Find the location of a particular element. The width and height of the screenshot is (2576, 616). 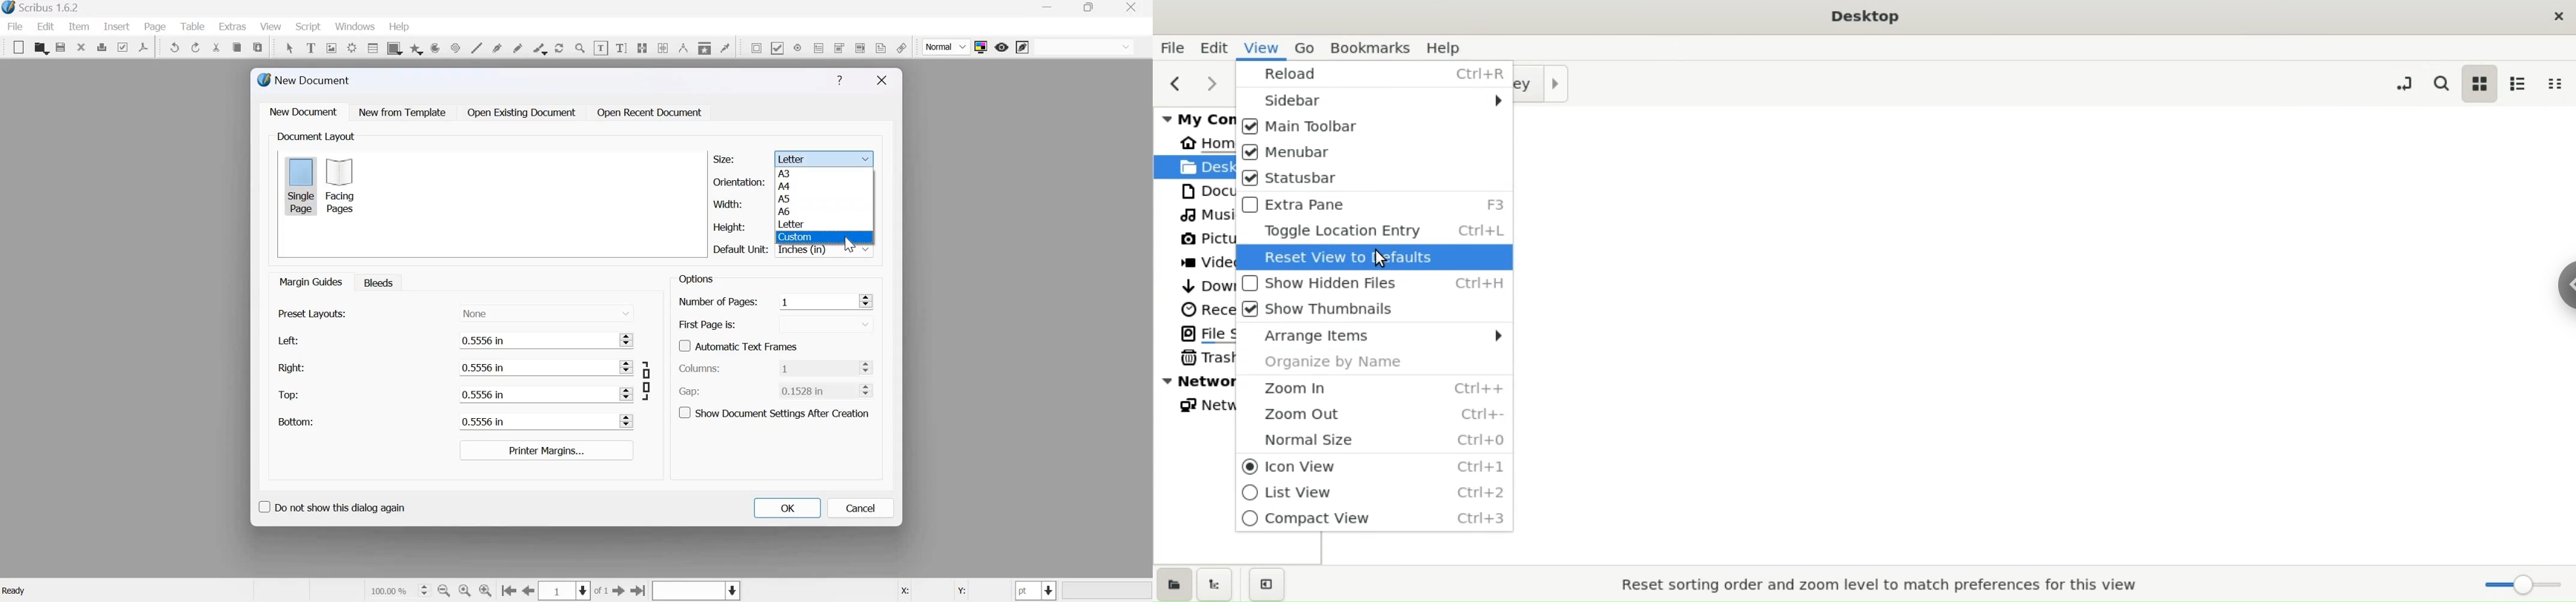

Increase and Decrease is located at coordinates (869, 367).